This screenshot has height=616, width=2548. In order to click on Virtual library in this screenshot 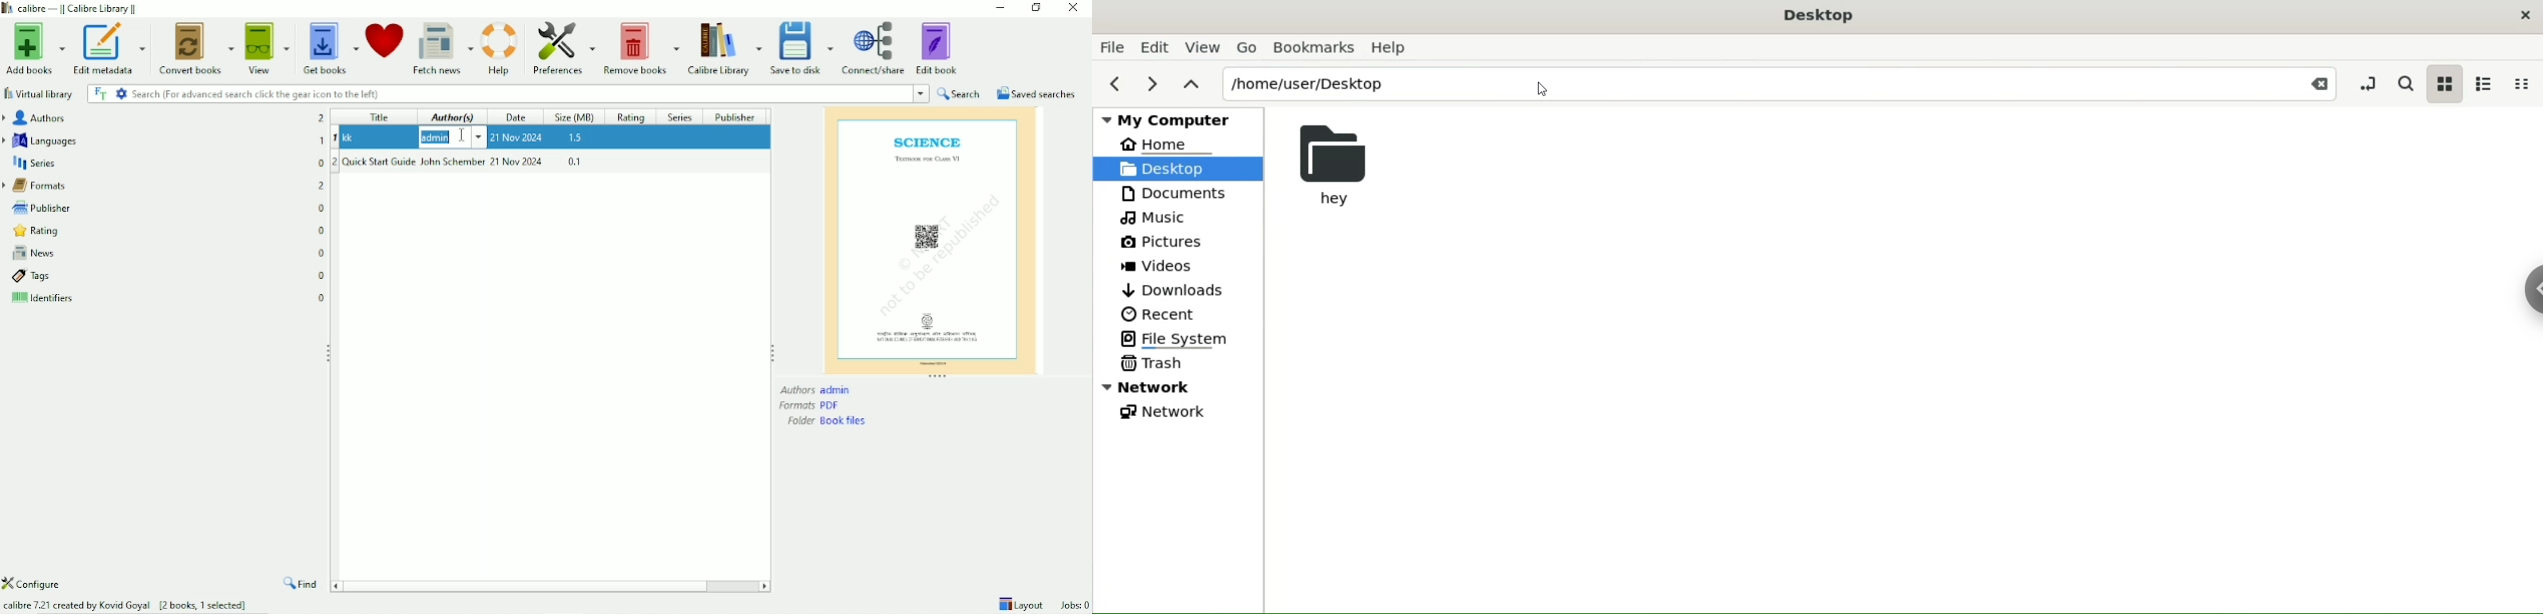, I will do `click(38, 94)`.